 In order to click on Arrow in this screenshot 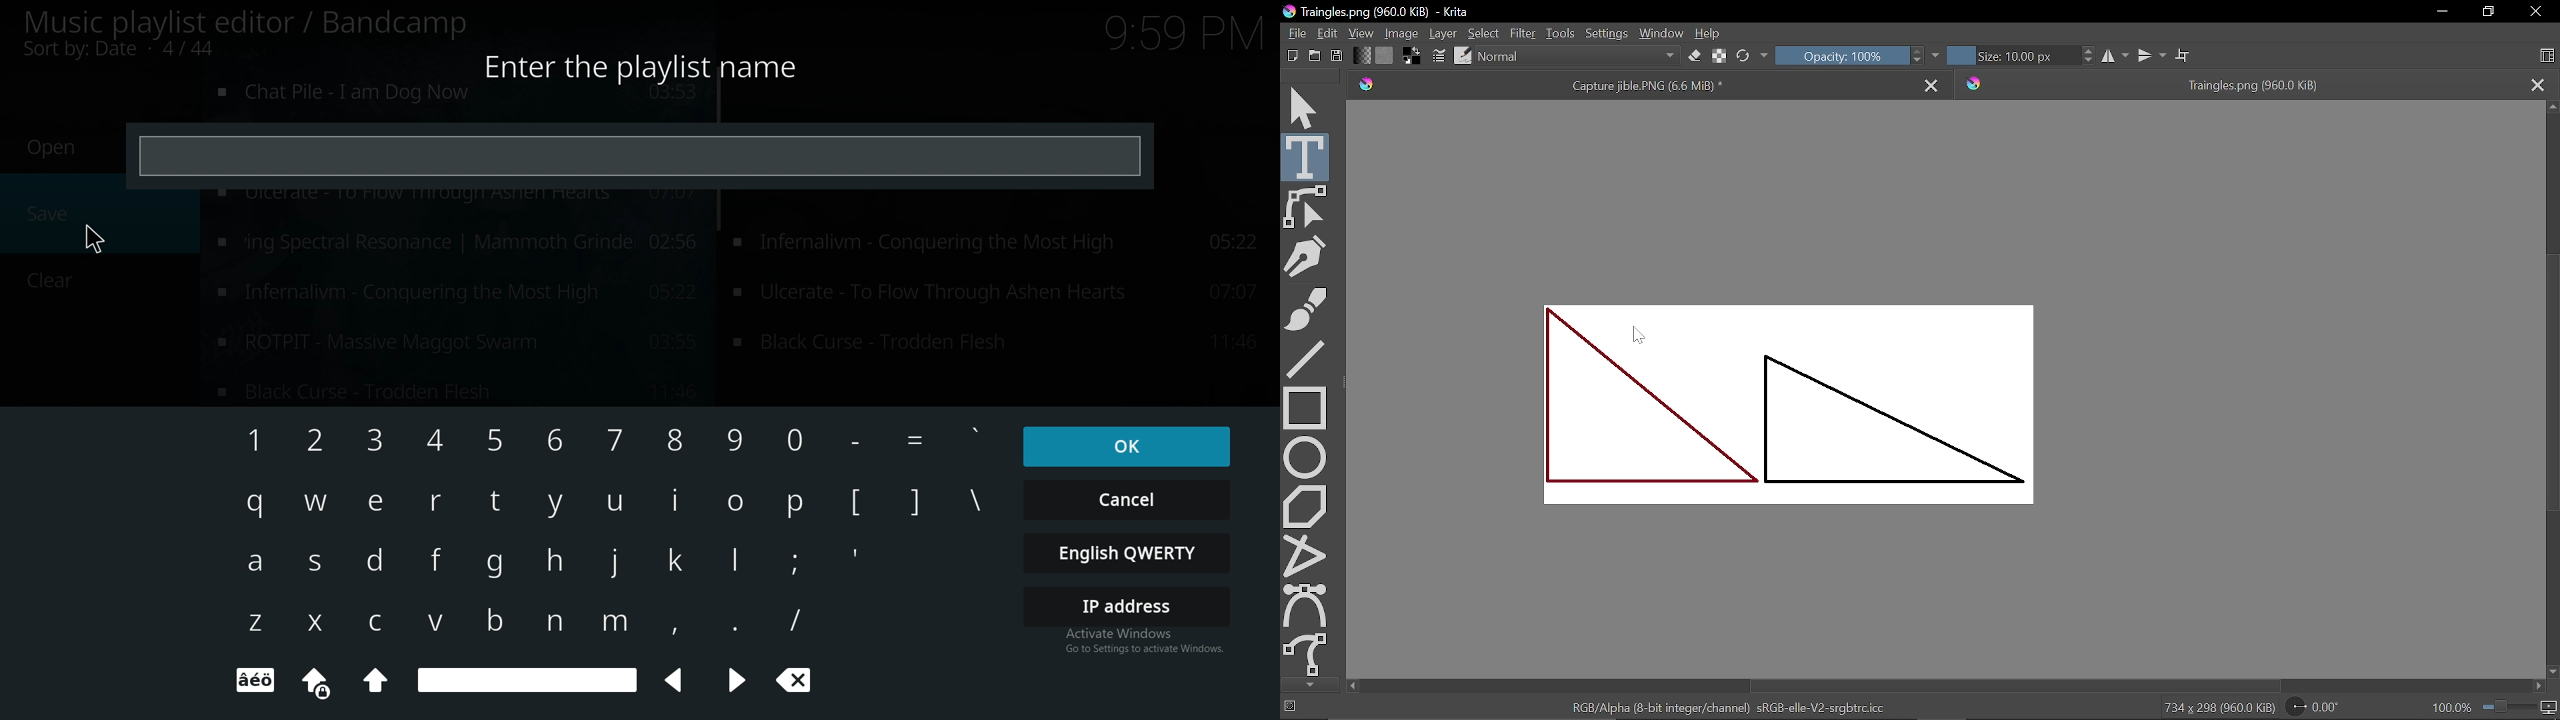, I will do `click(679, 681)`.